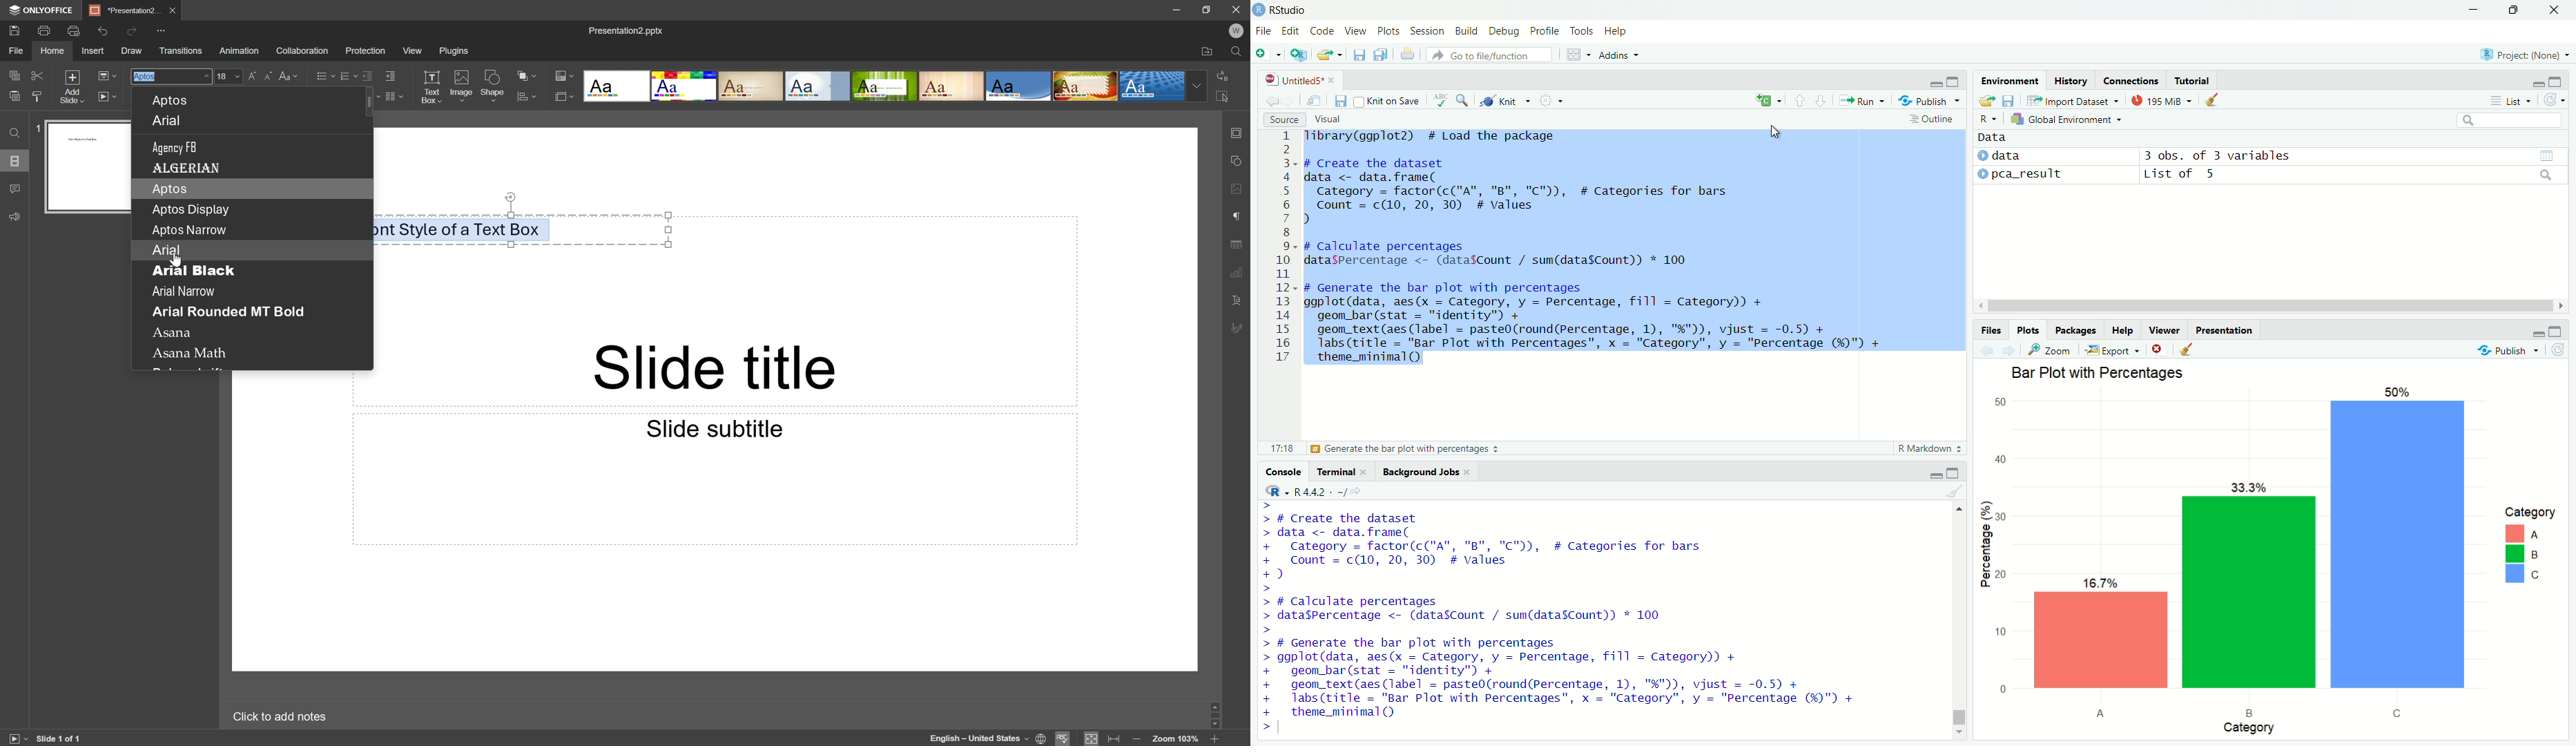 This screenshot has width=2576, height=756. I want to click on Home, so click(52, 51).